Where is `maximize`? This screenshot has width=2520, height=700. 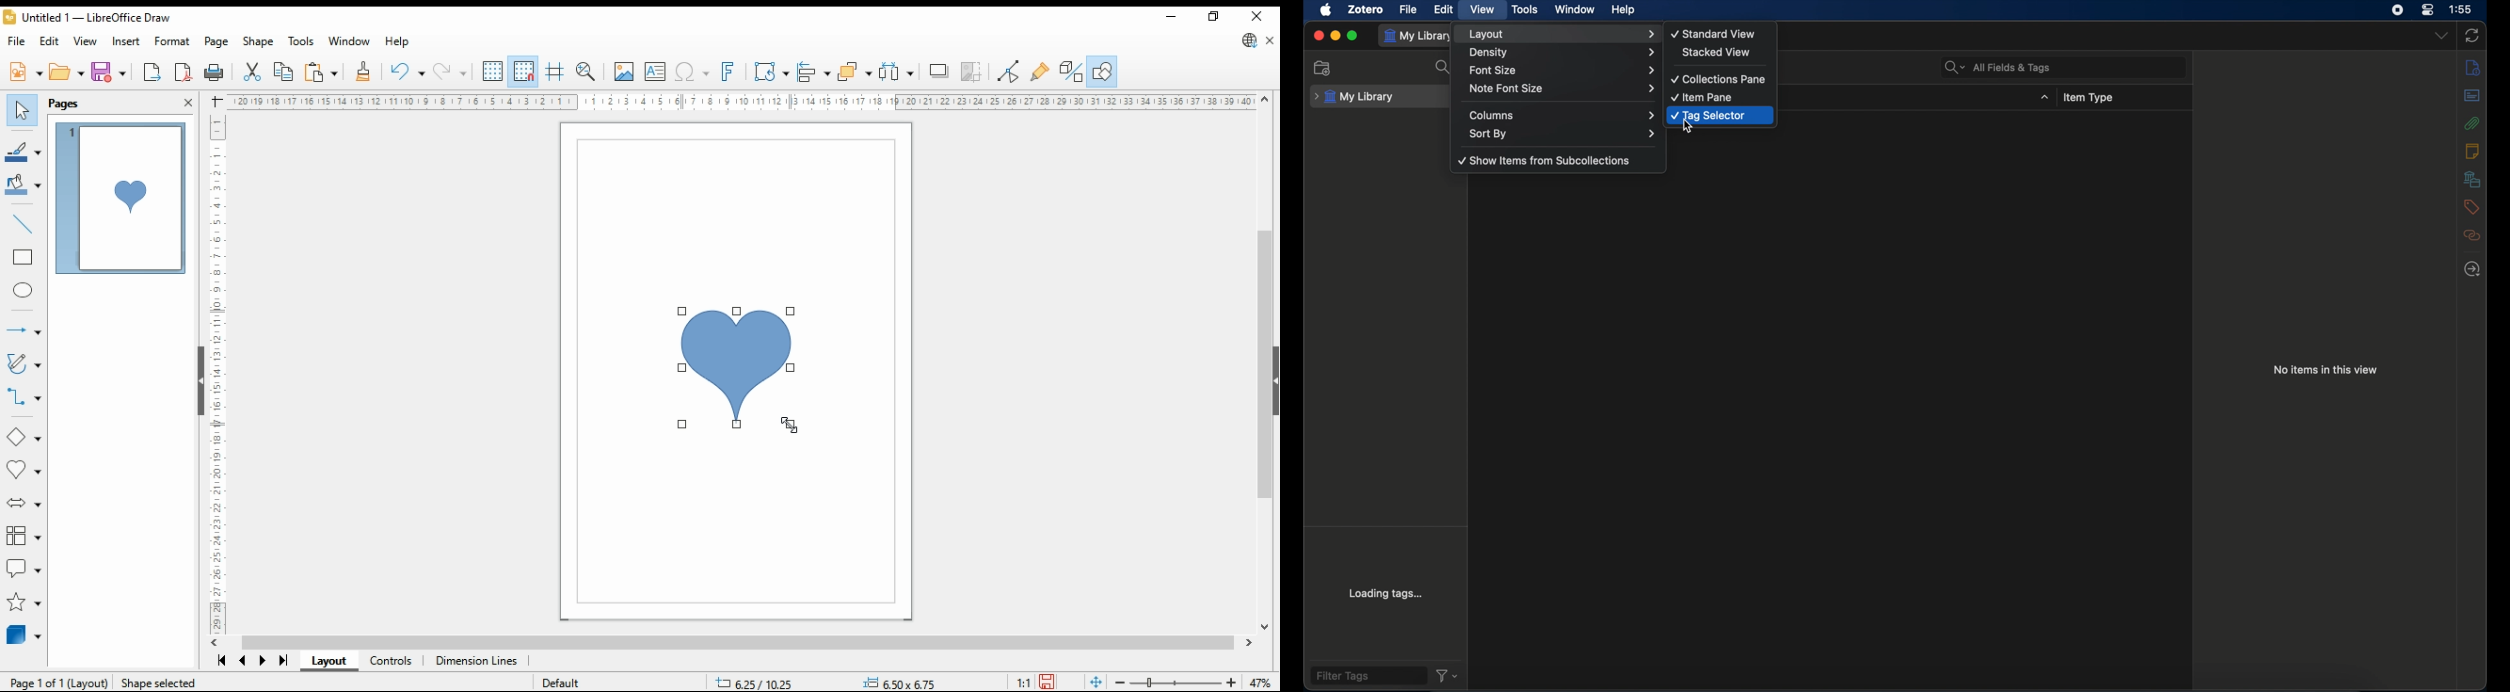 maximize is located at coordinates (1352, 36).